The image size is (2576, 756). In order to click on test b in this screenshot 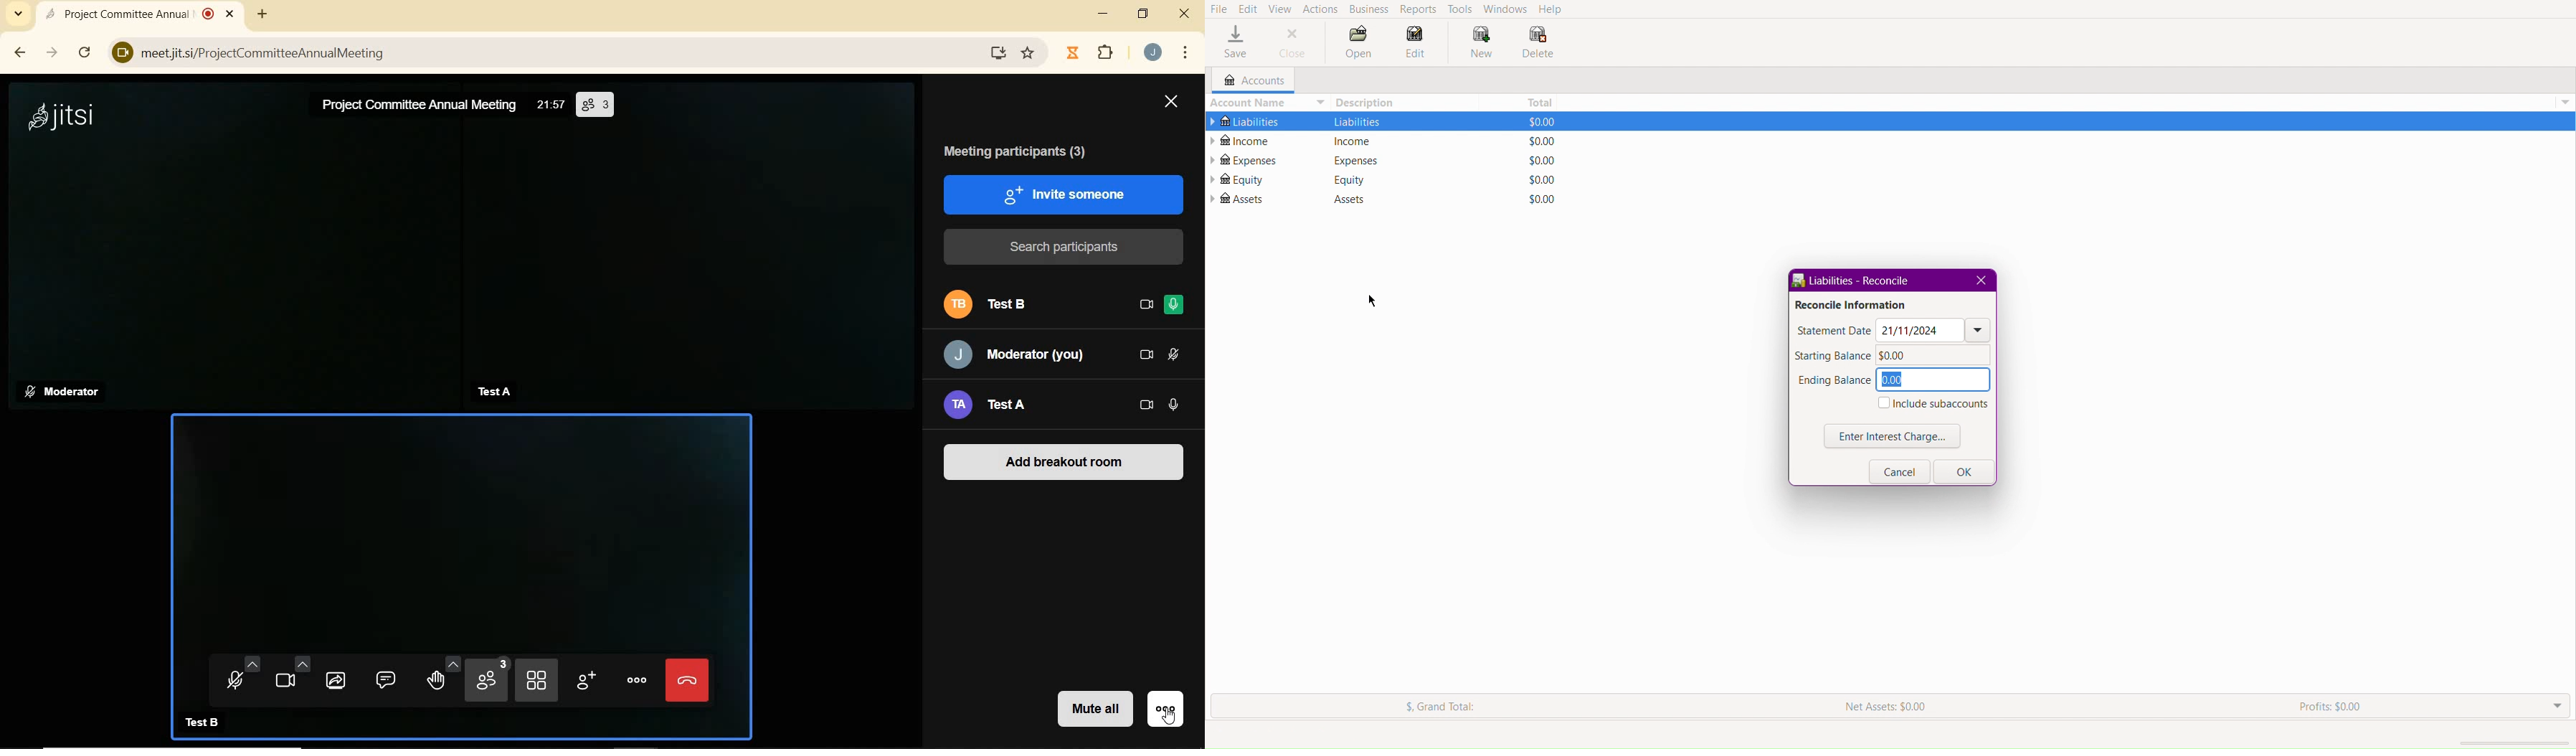, I will do `click(206, 720)`.